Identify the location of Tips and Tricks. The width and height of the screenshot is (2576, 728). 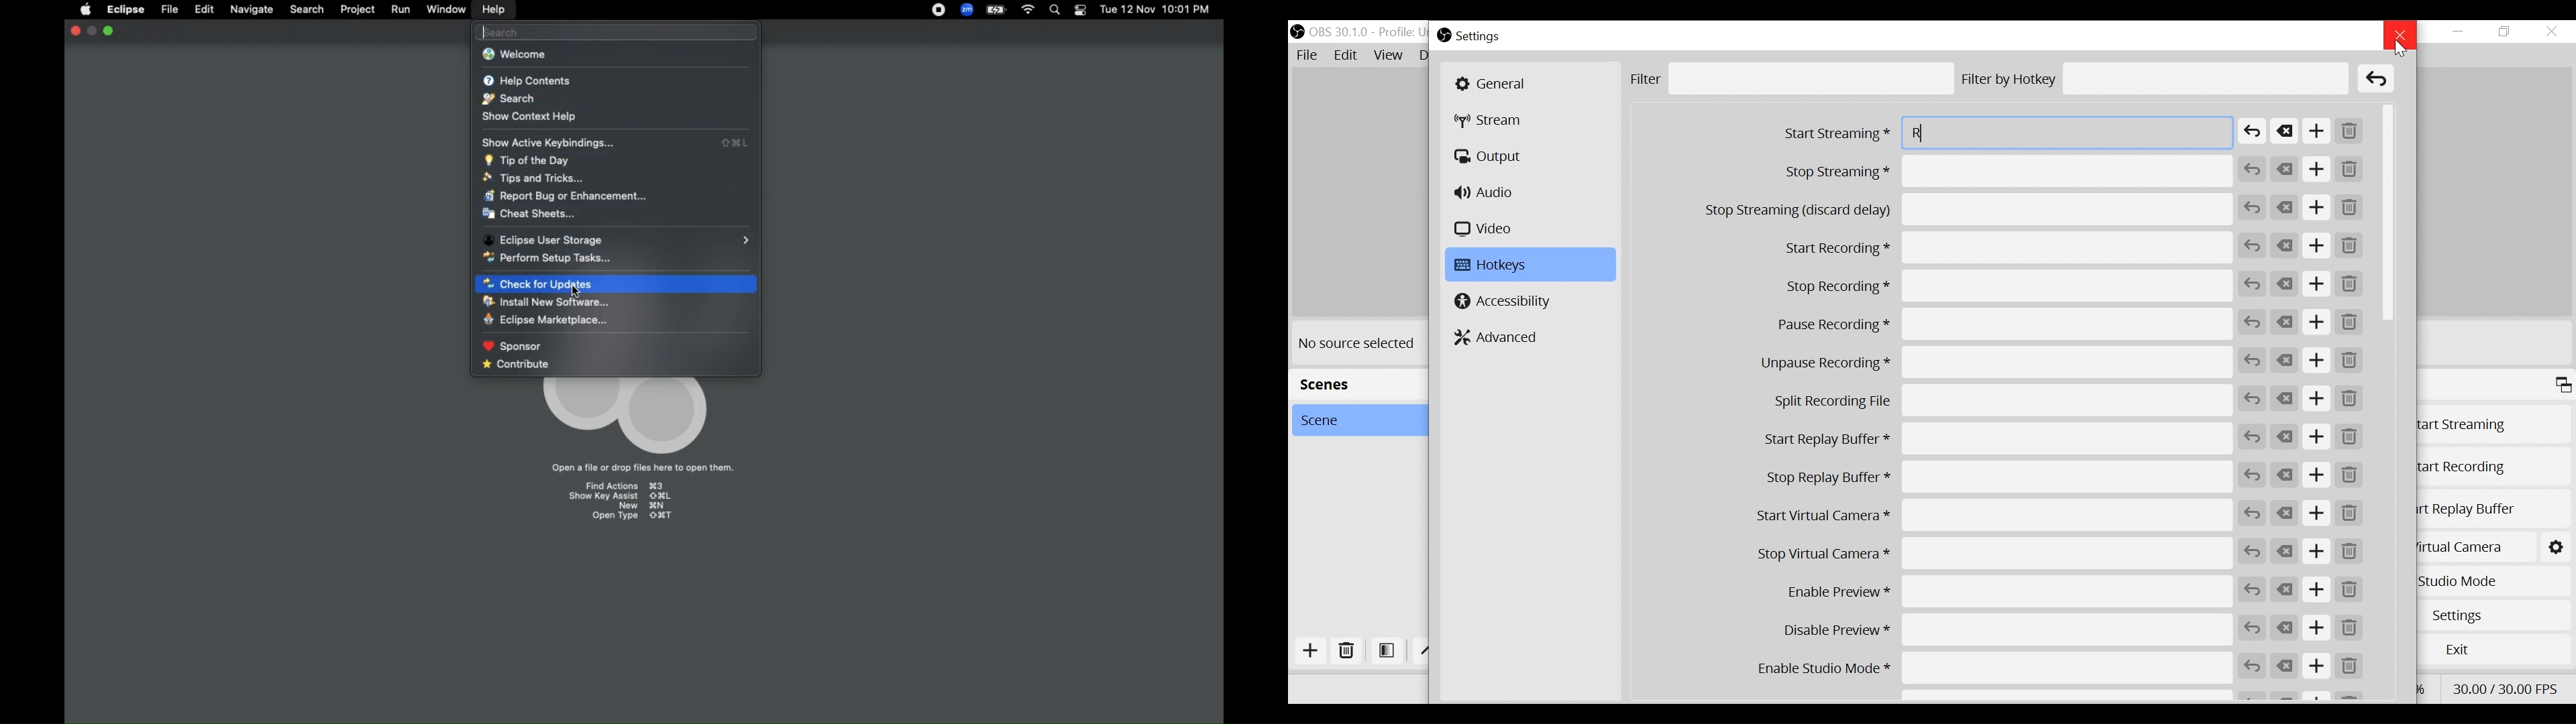
(616, 178).